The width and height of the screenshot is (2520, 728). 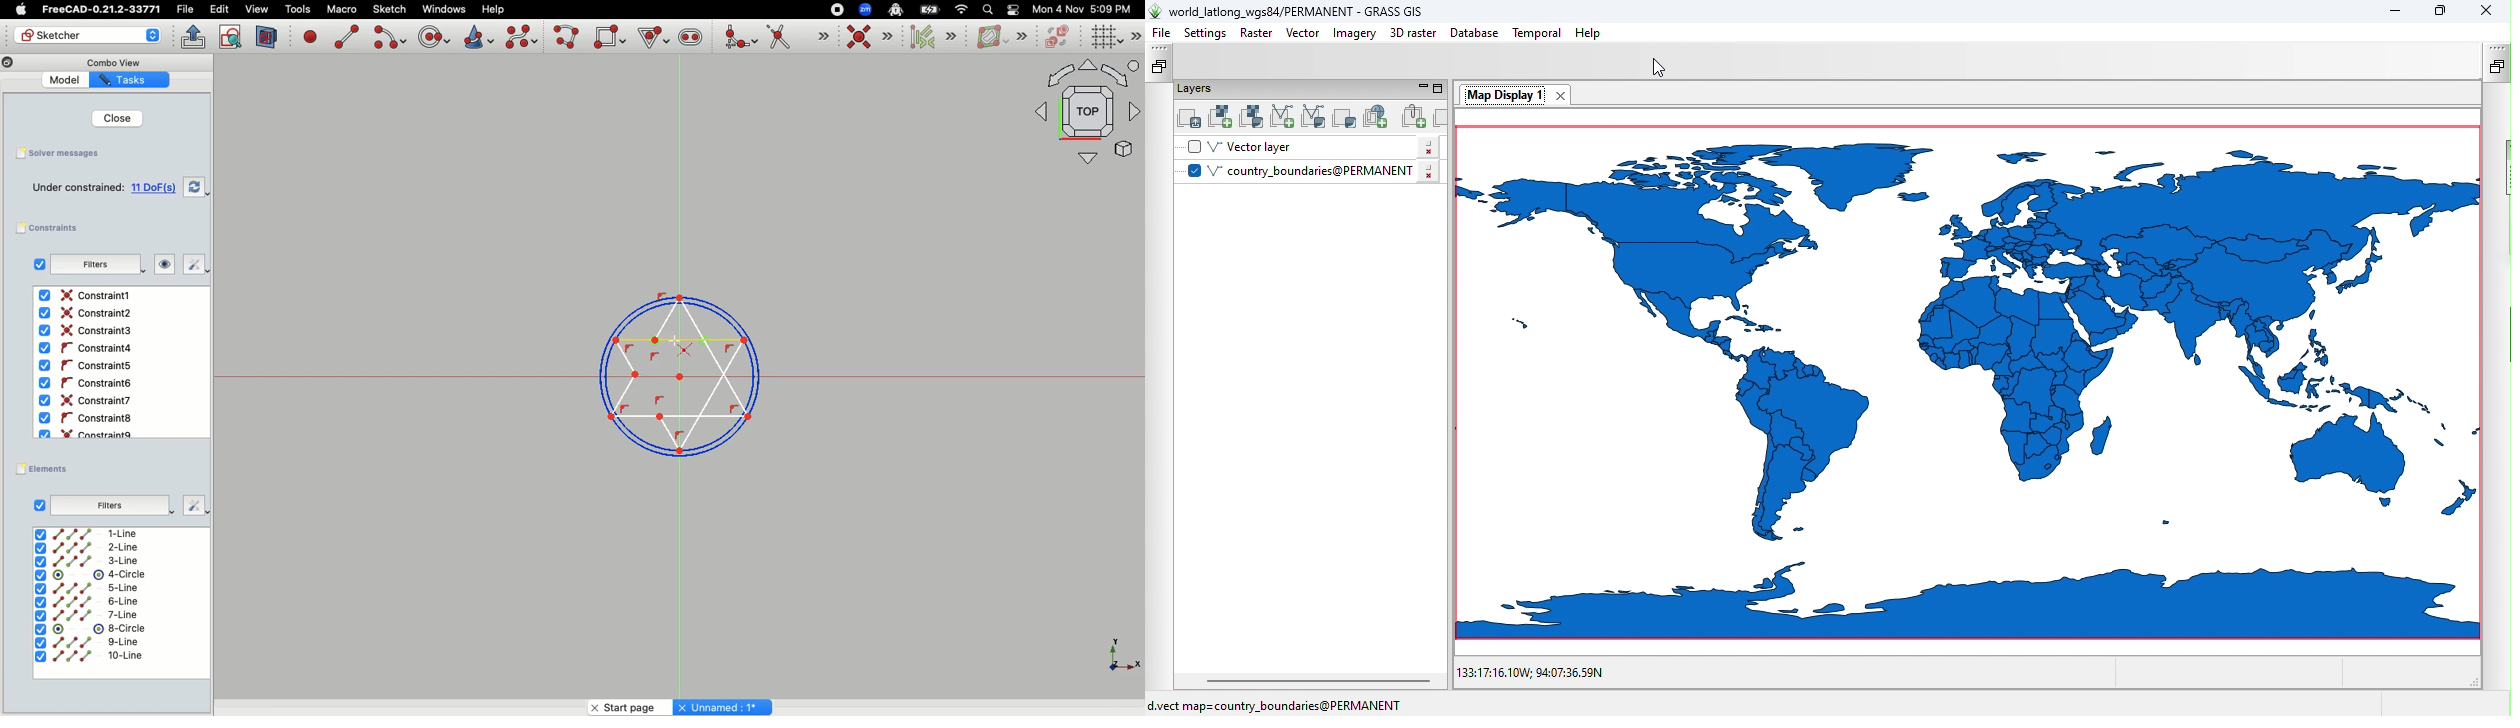 What do you see at coordinates (88, 331) in the screenshot?
I see `Contraint3` at bounding box center [88, 331].